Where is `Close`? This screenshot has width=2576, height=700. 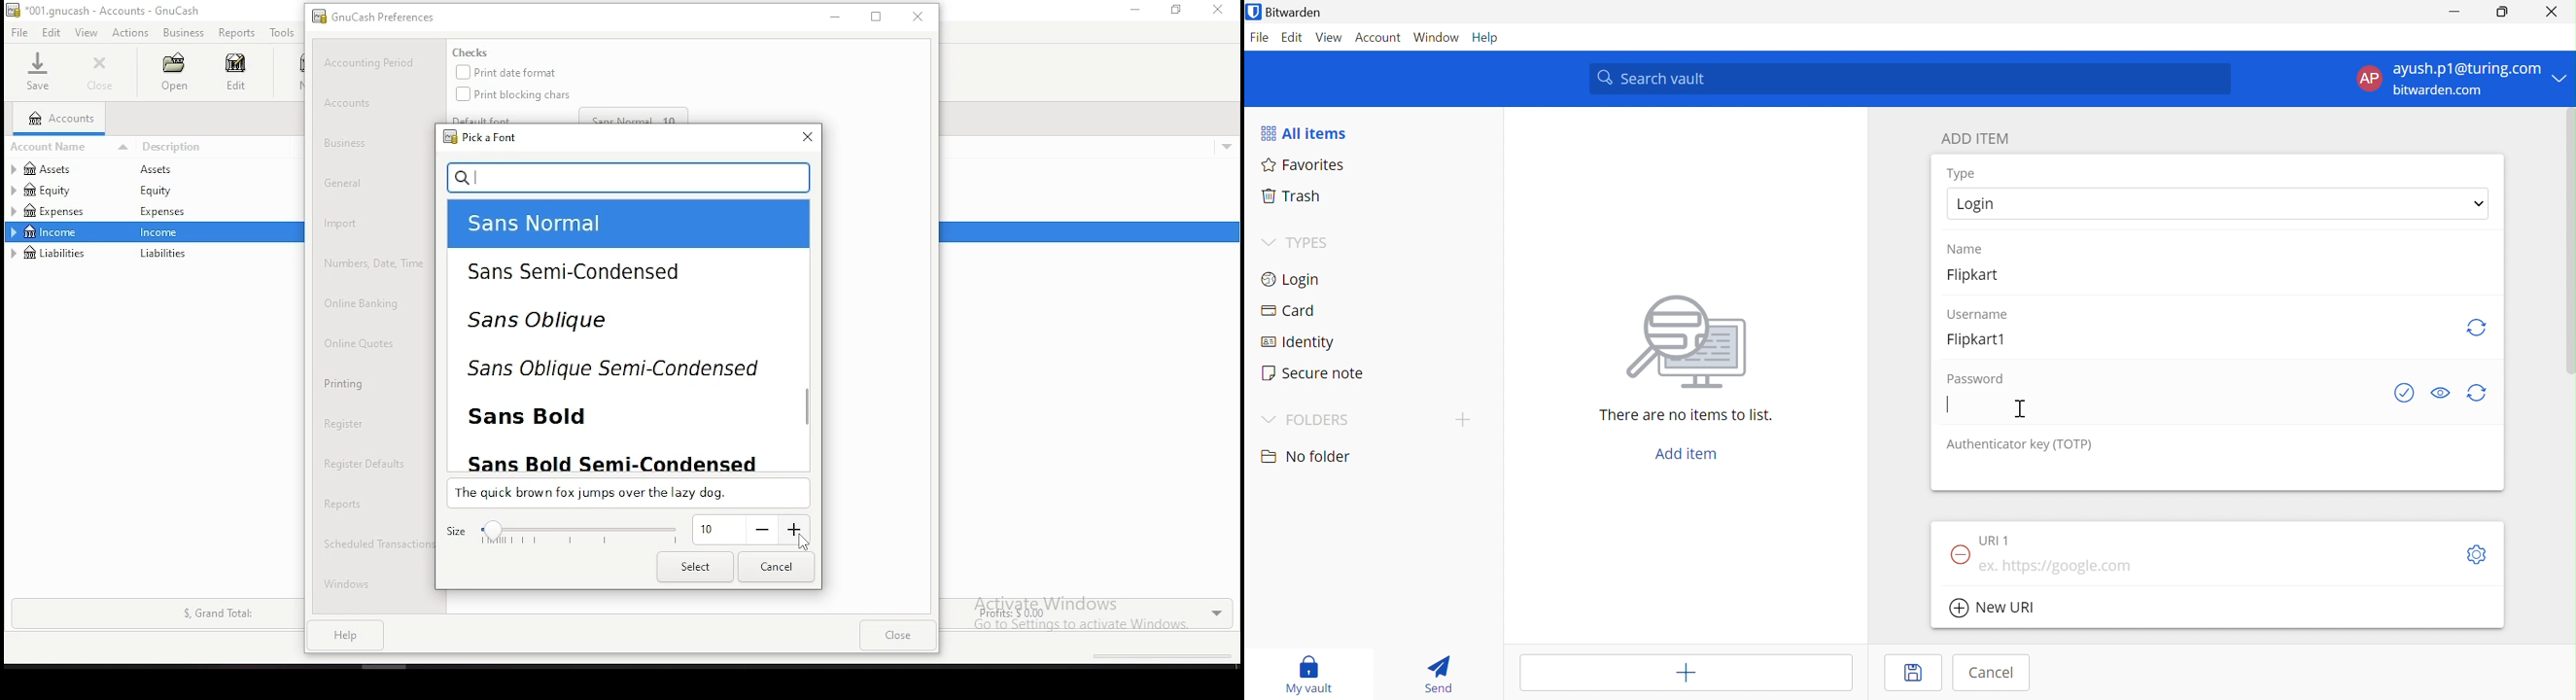
Close is located at coordinates (2552, 12).